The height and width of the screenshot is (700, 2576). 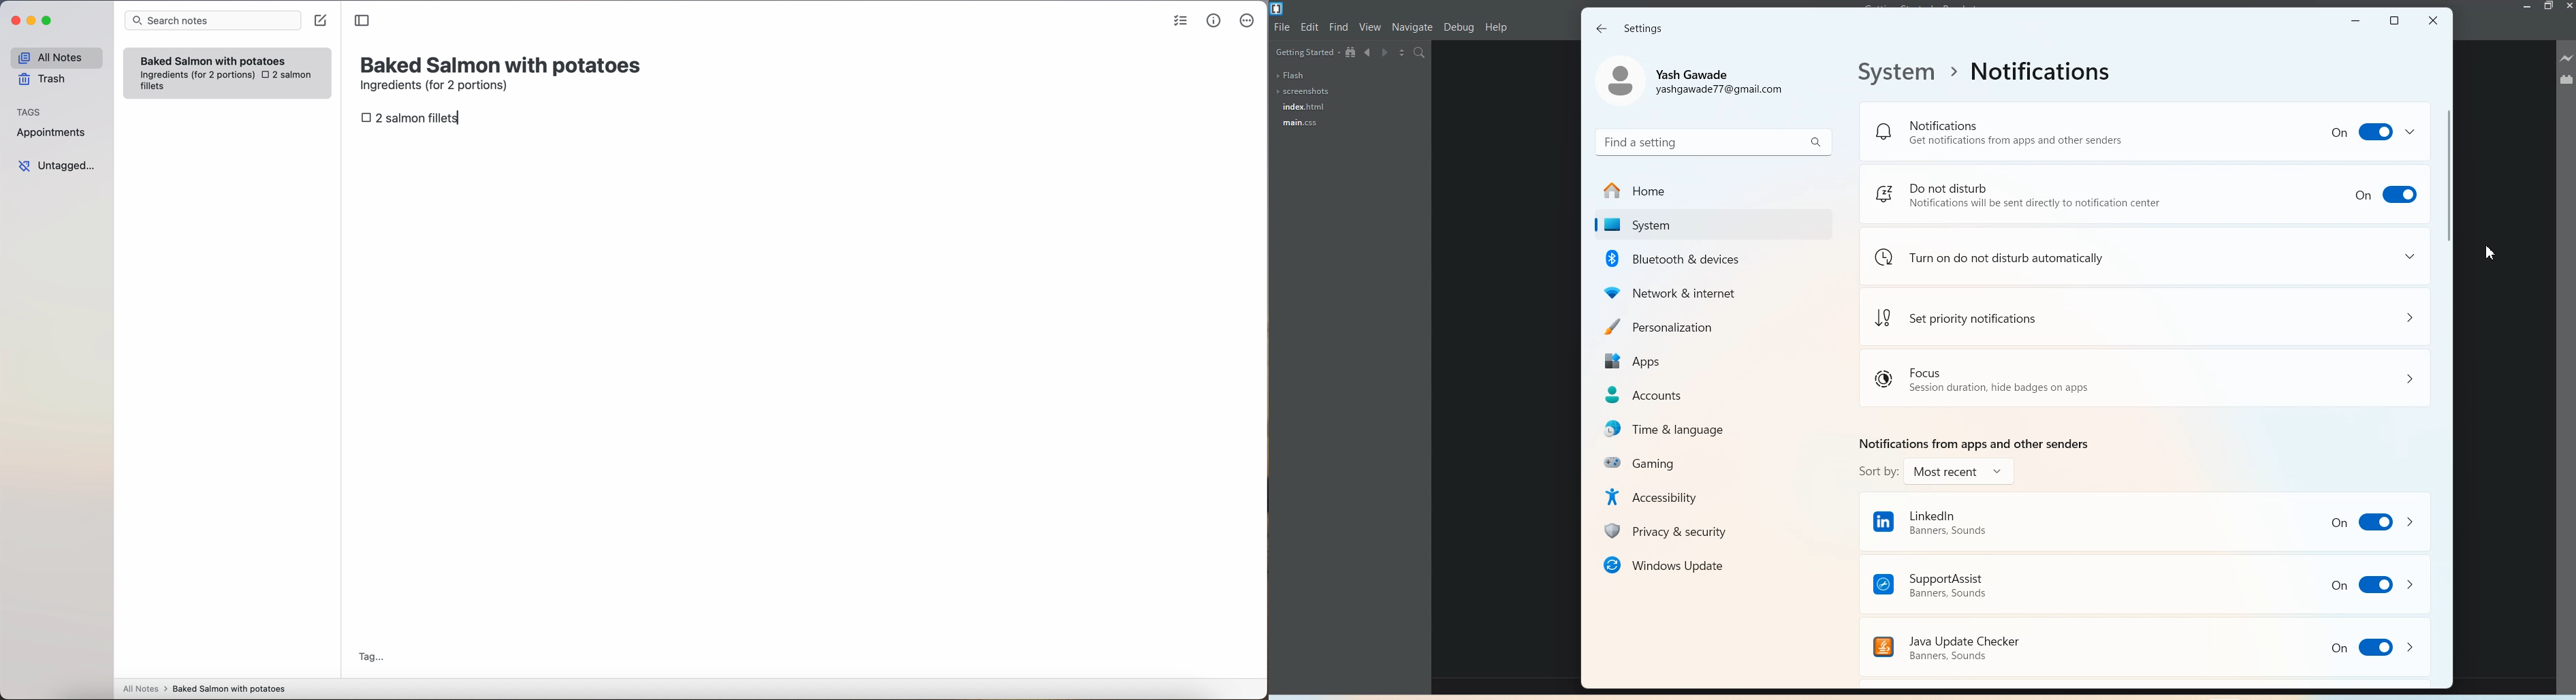 I want to click on sort by, so click(x=1936, y=472).